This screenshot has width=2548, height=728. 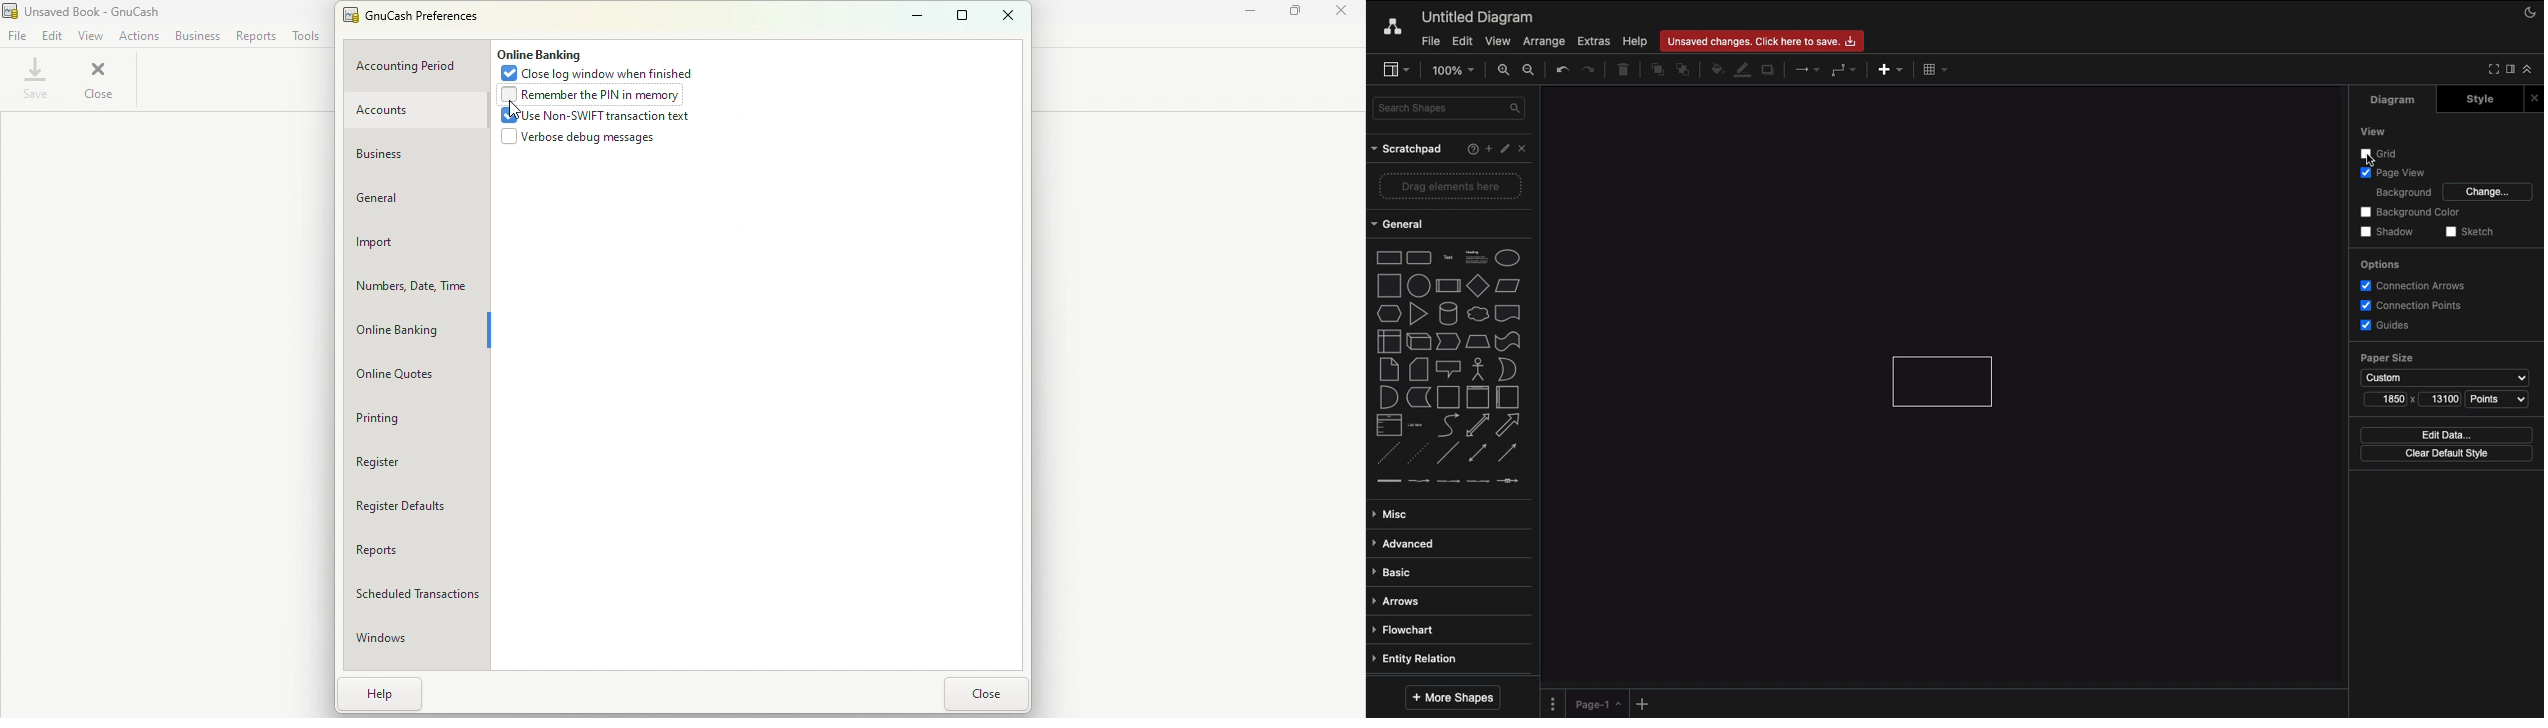 What do you see at coordinates (1742, 71) in the screenshot?
I see `Line color` at bounding box center [1742, 71].